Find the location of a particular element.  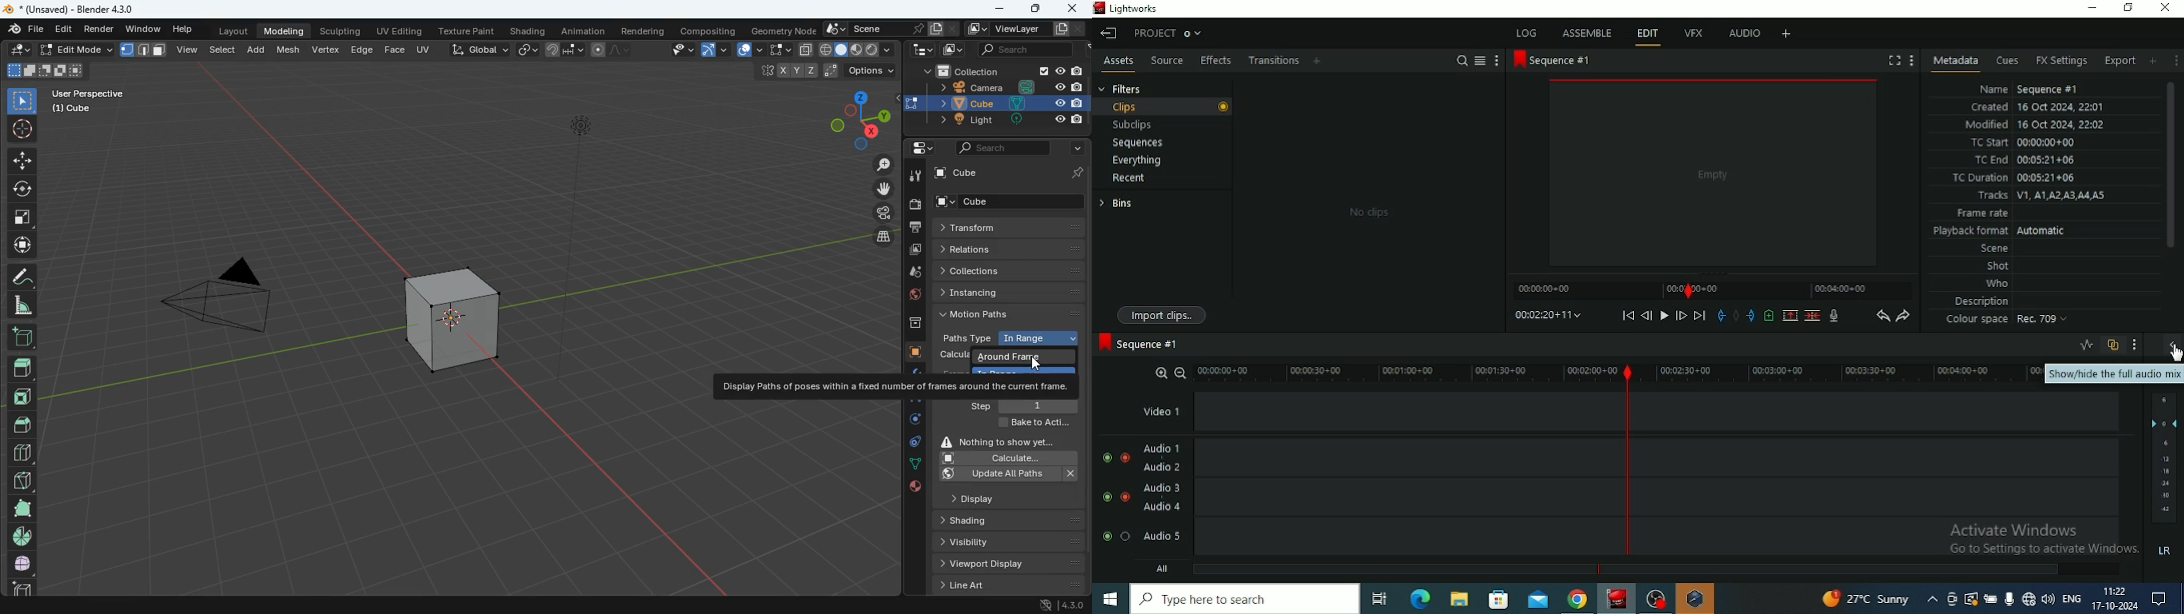

front is located at coordinates (25, 393).